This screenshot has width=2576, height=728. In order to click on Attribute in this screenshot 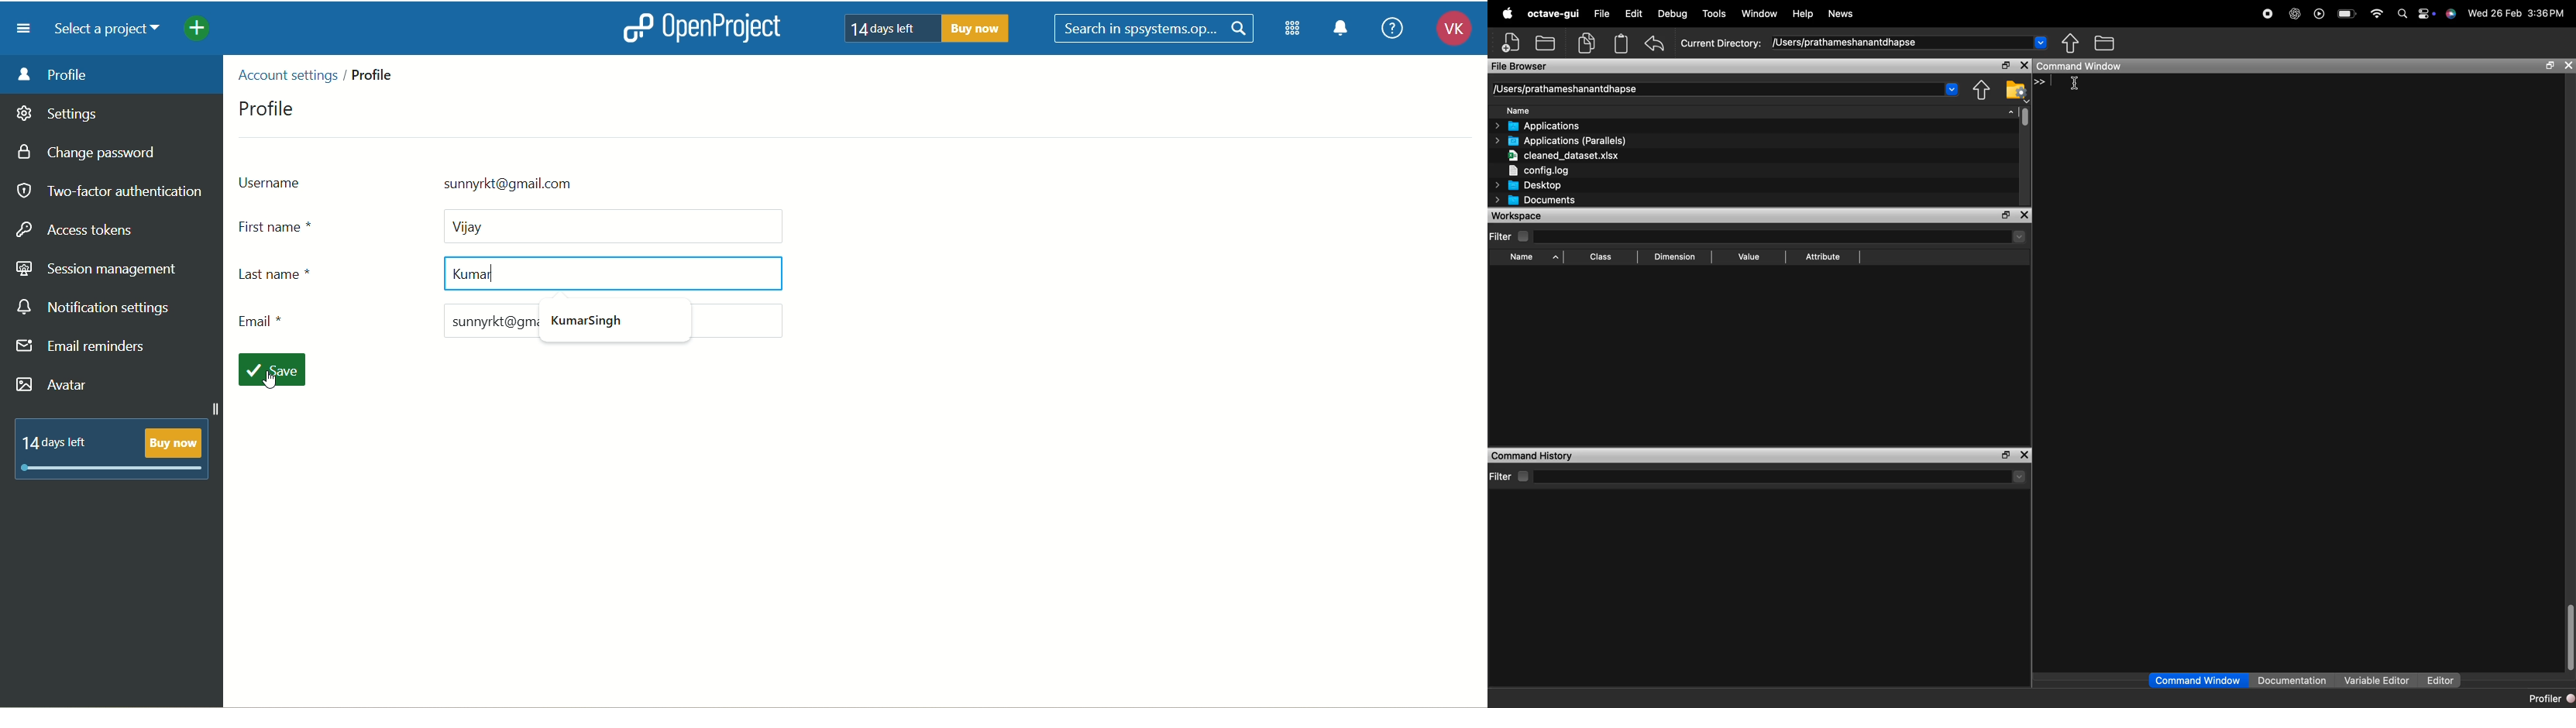, I will do `click(1823, 258)`.